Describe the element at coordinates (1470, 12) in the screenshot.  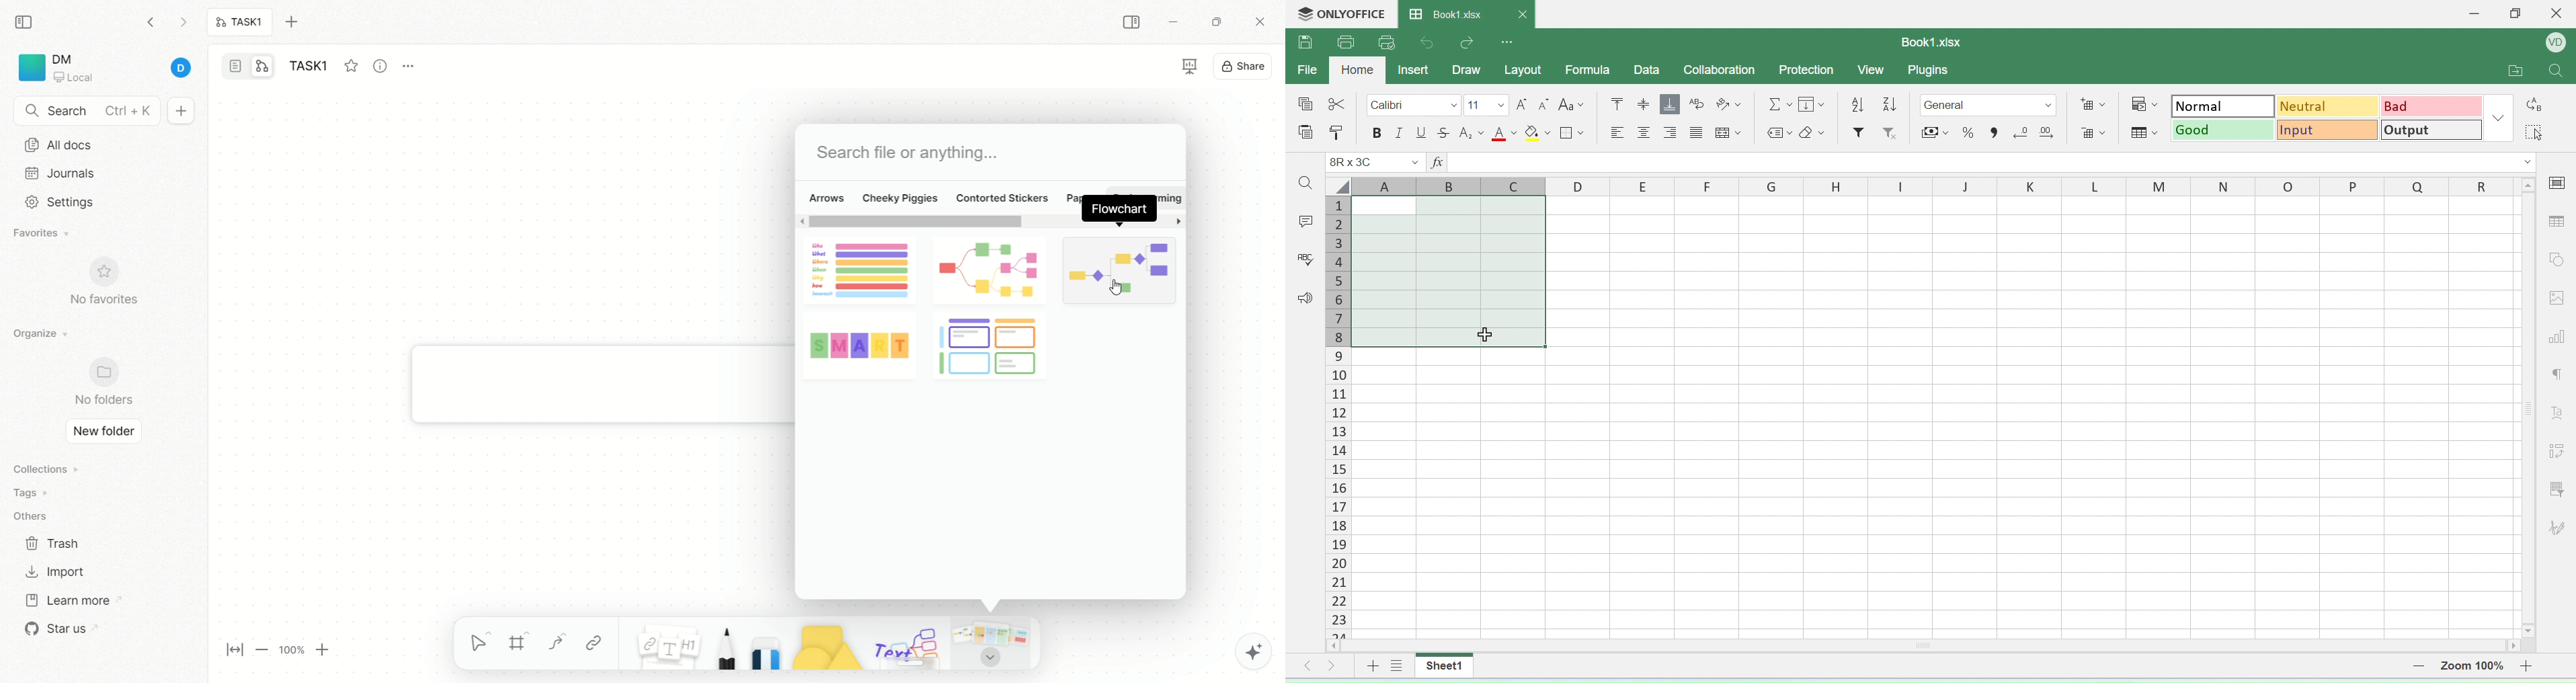
I see `book1.xlsx` at that location.